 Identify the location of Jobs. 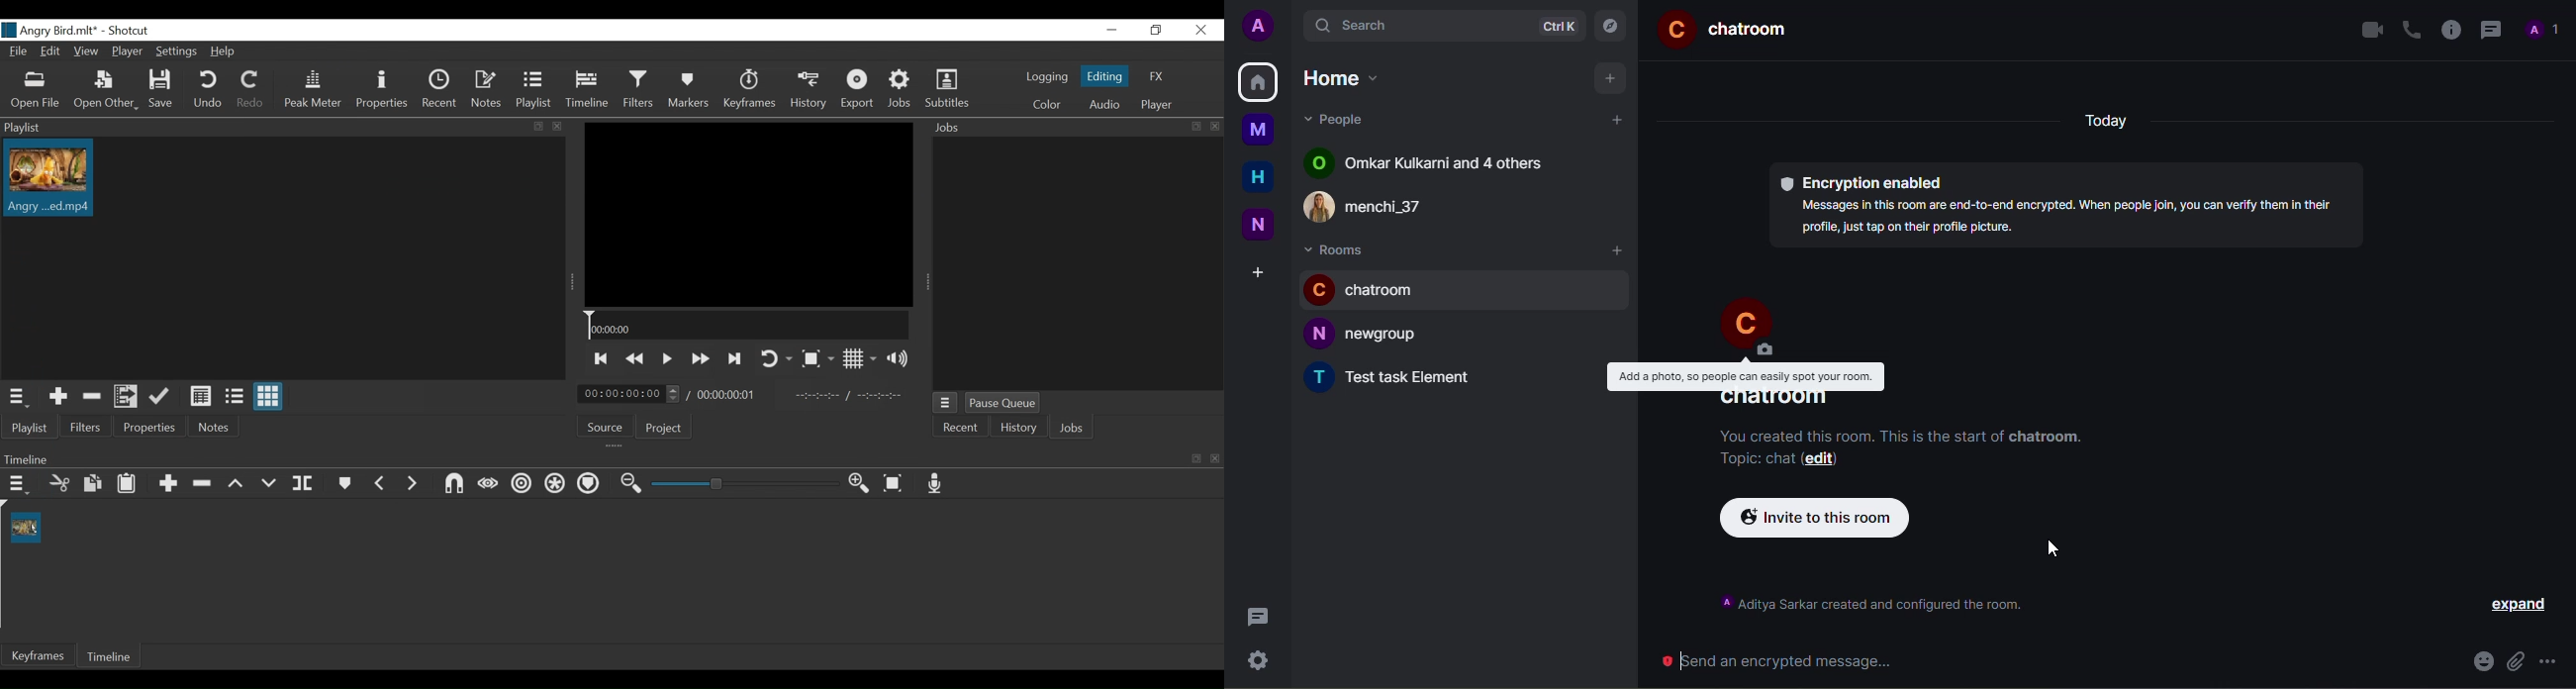
(1073, 429).